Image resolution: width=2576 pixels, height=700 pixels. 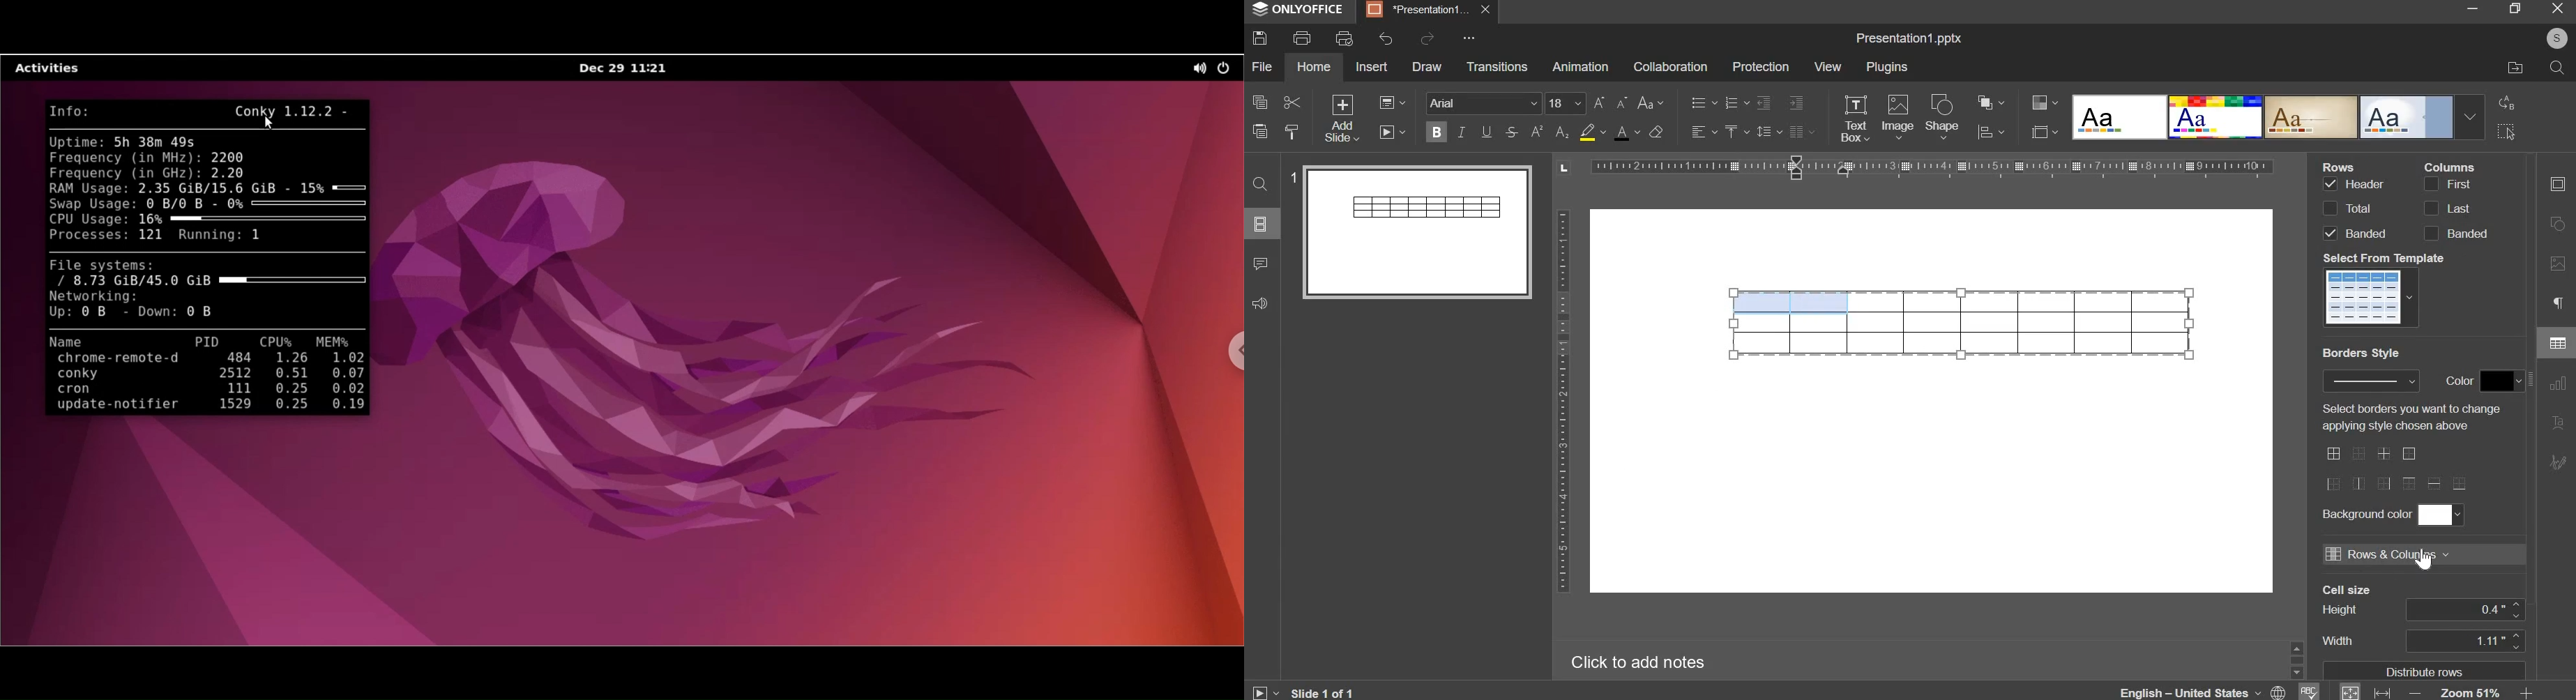 I want to click on minimize, so click(x=2472, y=10).